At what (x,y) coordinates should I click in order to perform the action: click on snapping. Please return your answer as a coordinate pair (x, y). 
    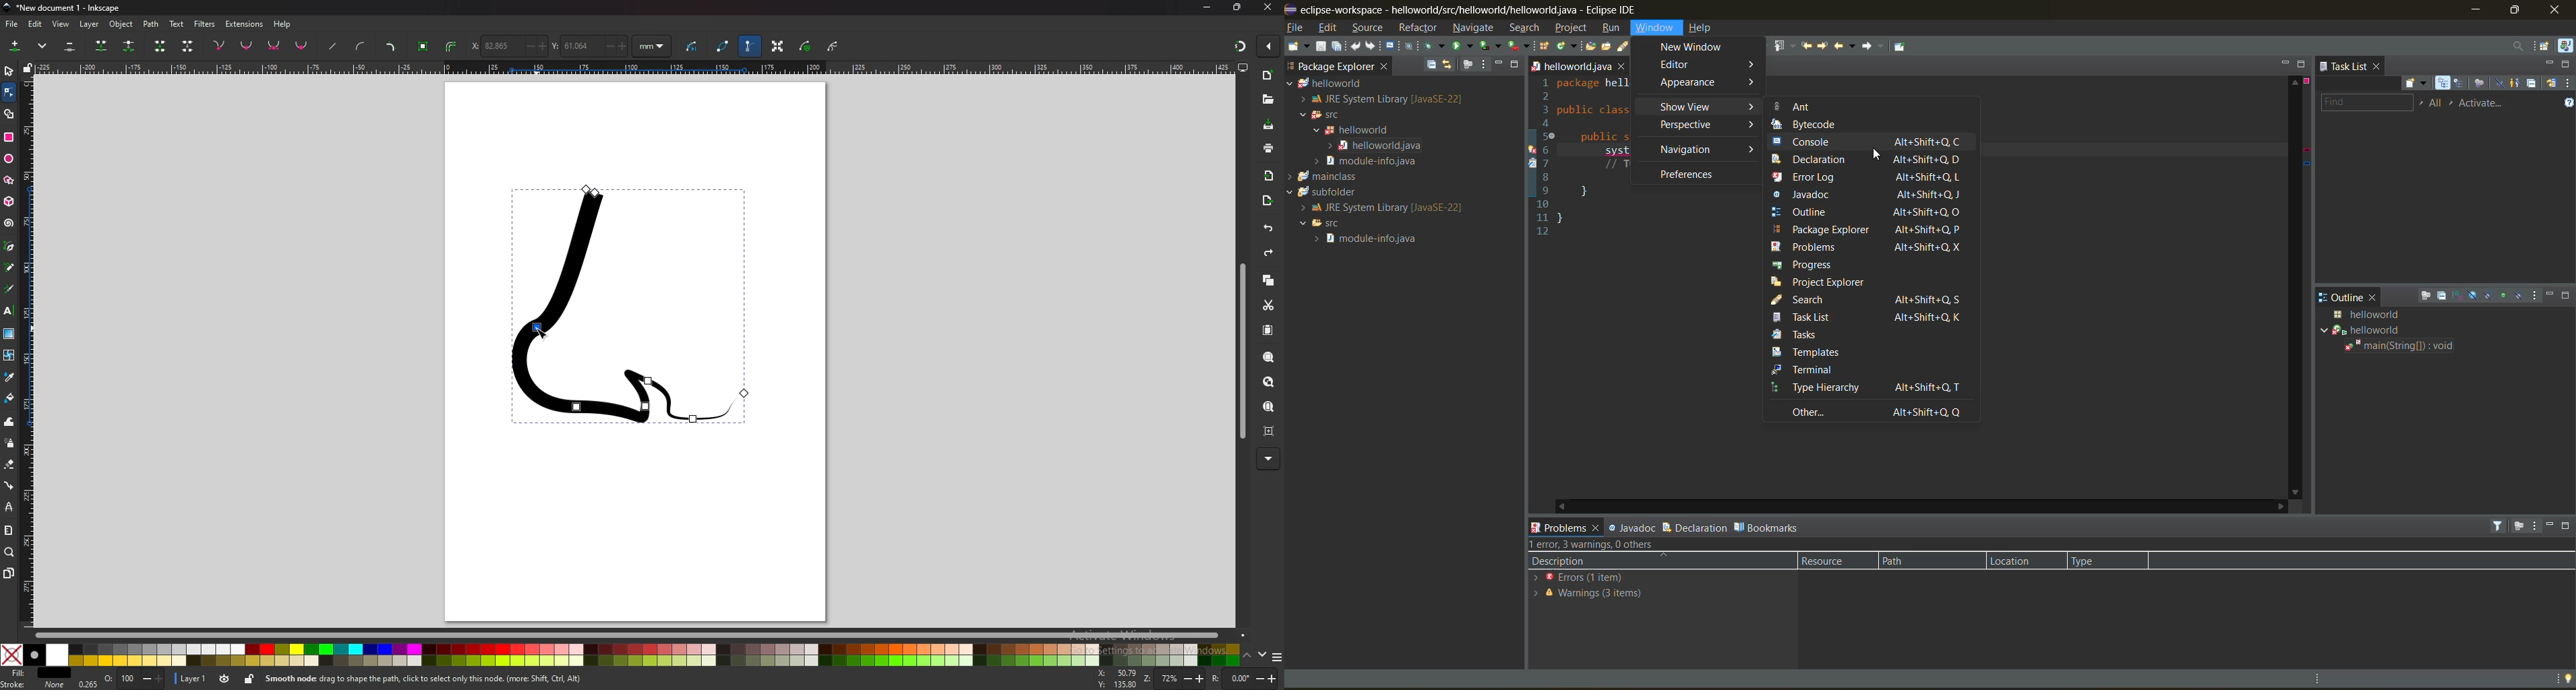
    Looking at the image, I should click on (1239, 44).